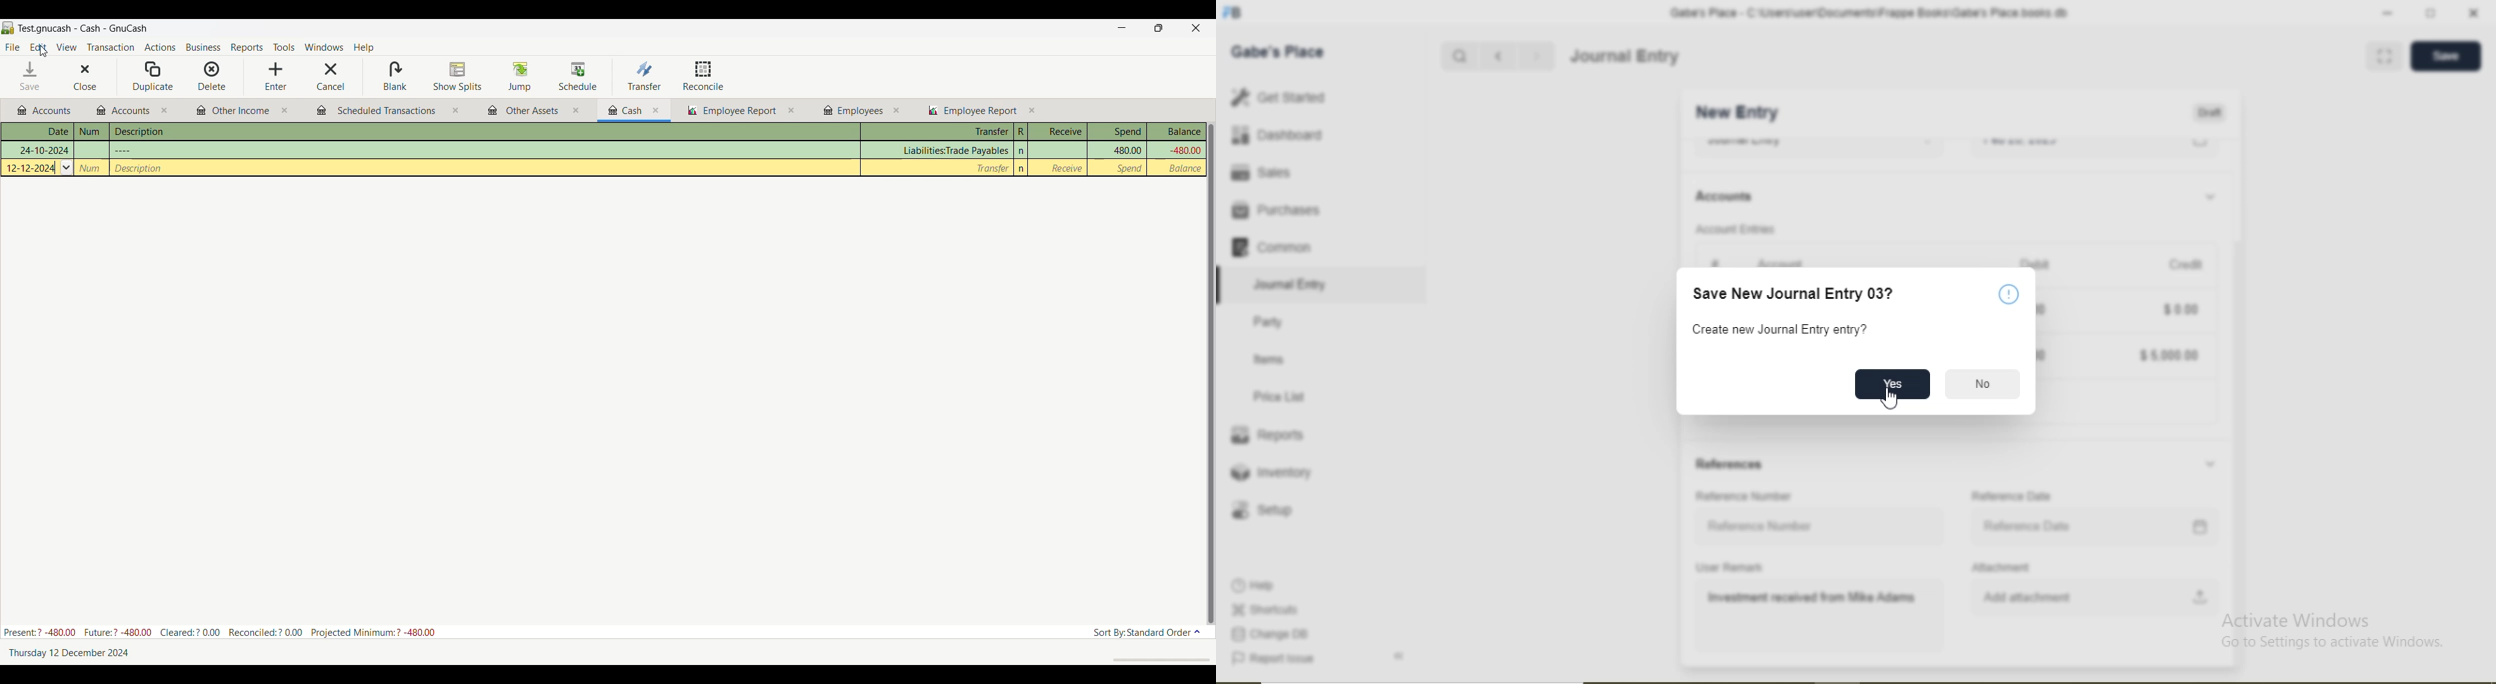  Describe the element at coordinates (1458, 57) in the screenshot. I see `Search` at that location.